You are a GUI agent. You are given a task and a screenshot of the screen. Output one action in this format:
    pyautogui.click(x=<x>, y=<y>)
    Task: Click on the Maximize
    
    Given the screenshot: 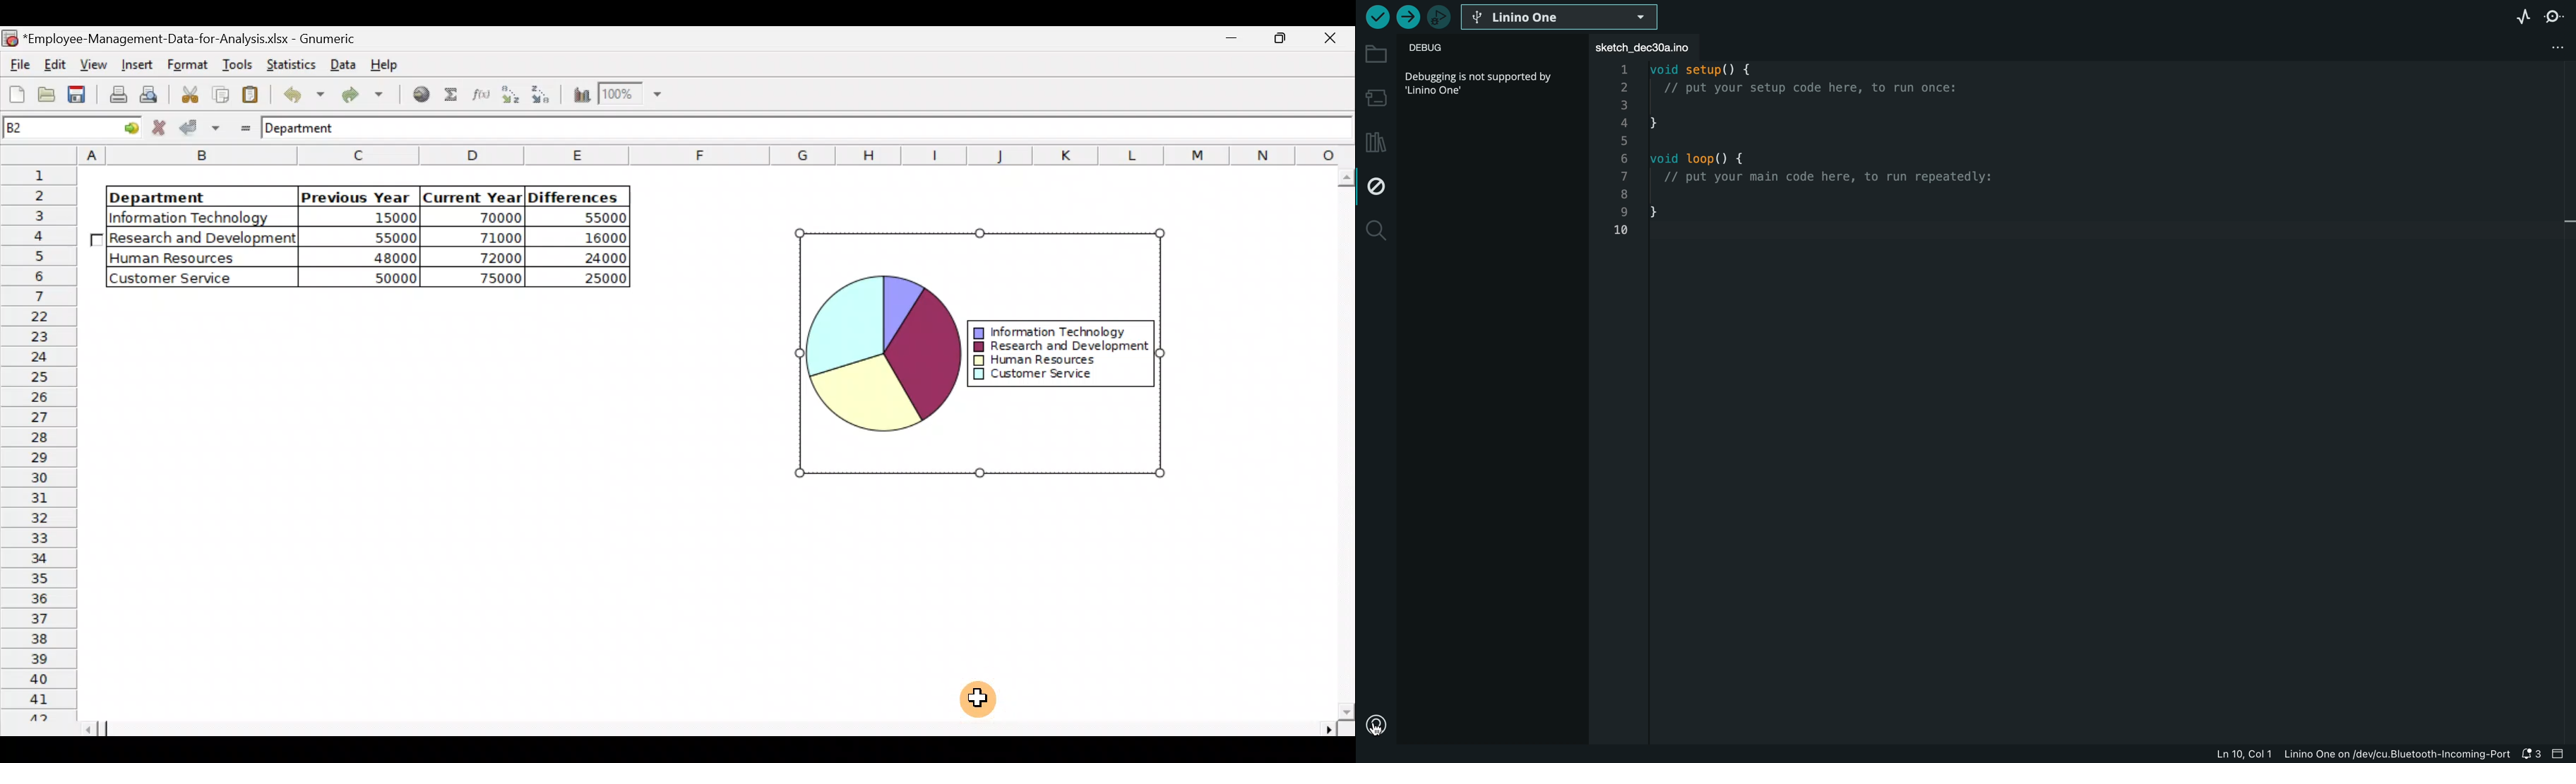 What is the action you would take?
    pyautogui.click(x=1236, y=40)
    